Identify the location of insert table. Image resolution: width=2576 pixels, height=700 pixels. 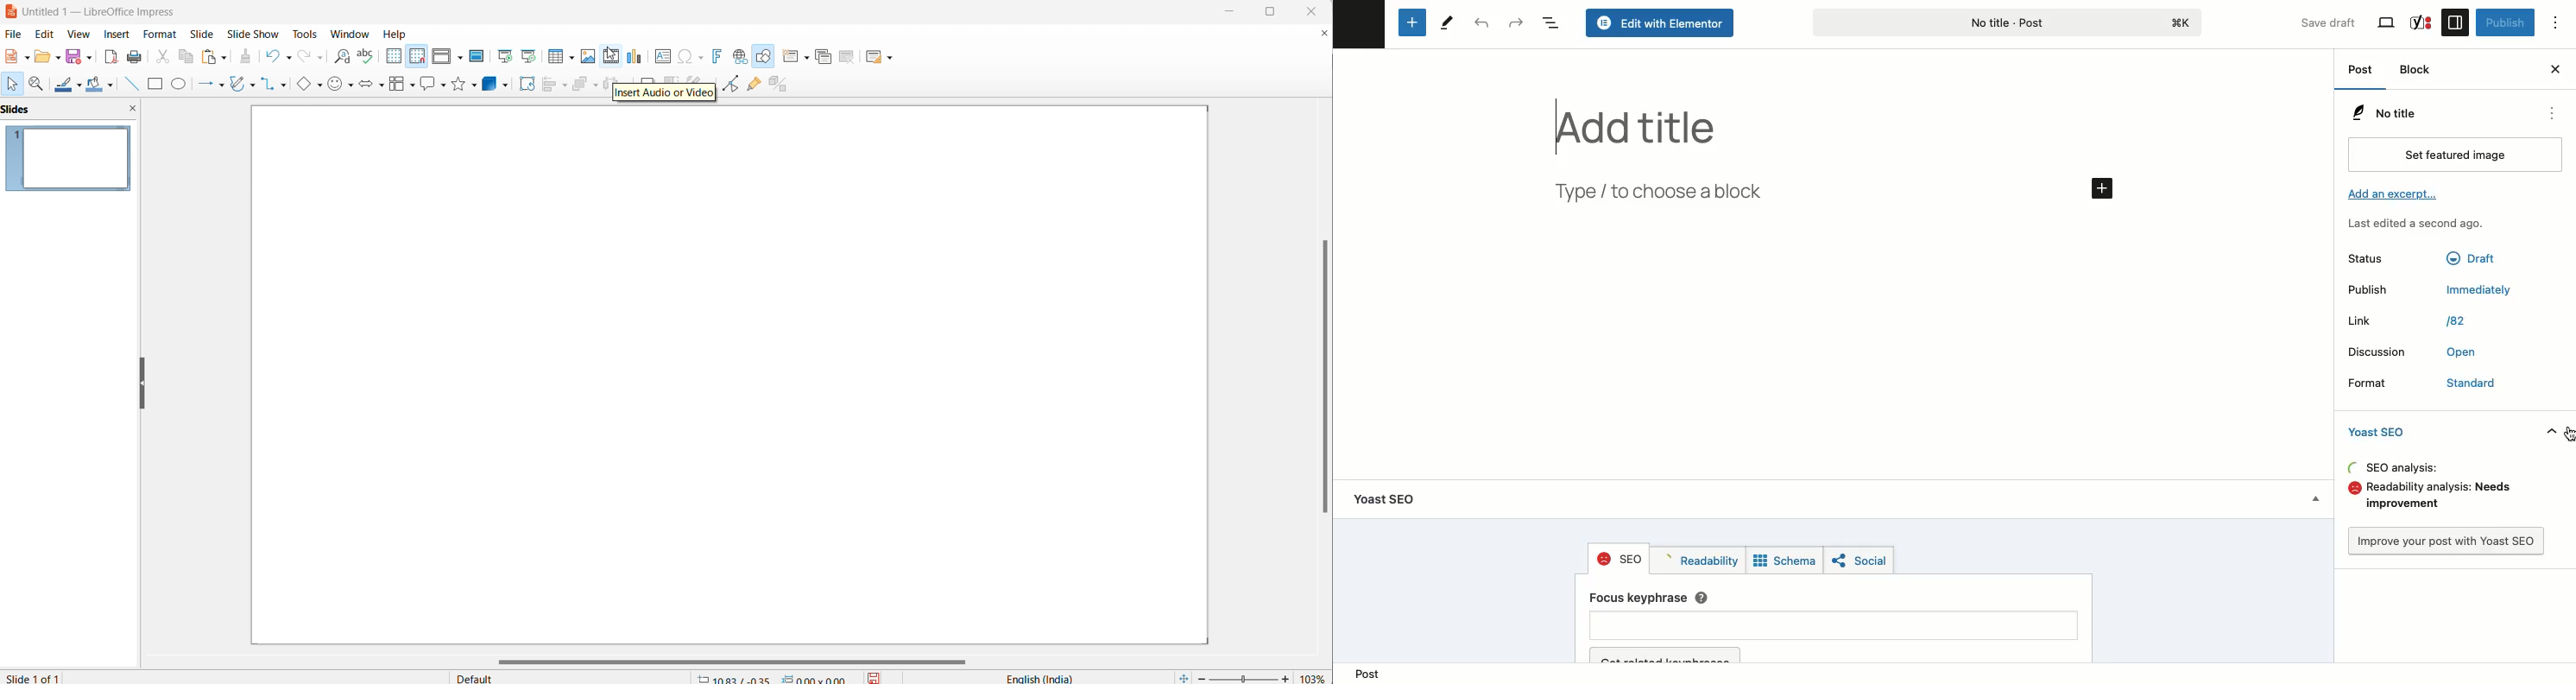
(555, 57).